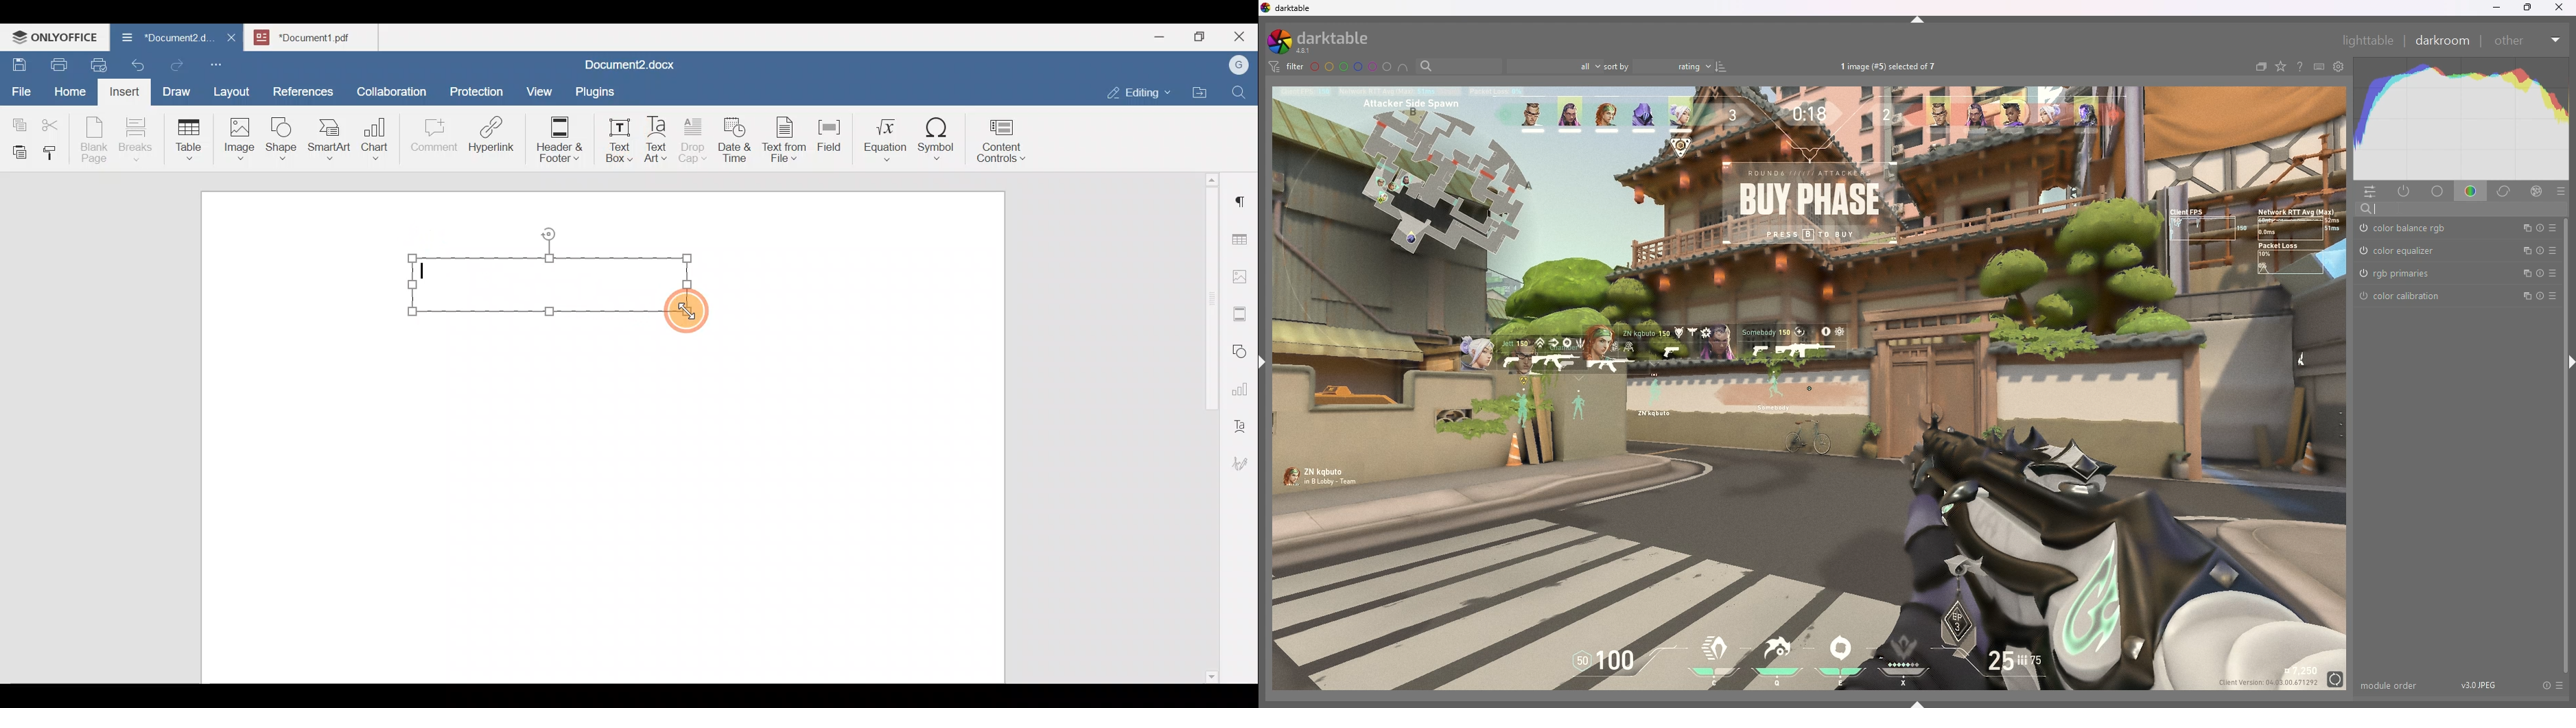 Image resolution: width=2576 pixels, height=728 pixels. Describe the element at coordinates (888, 139) in the screenshot. I see `Equation` at that location.